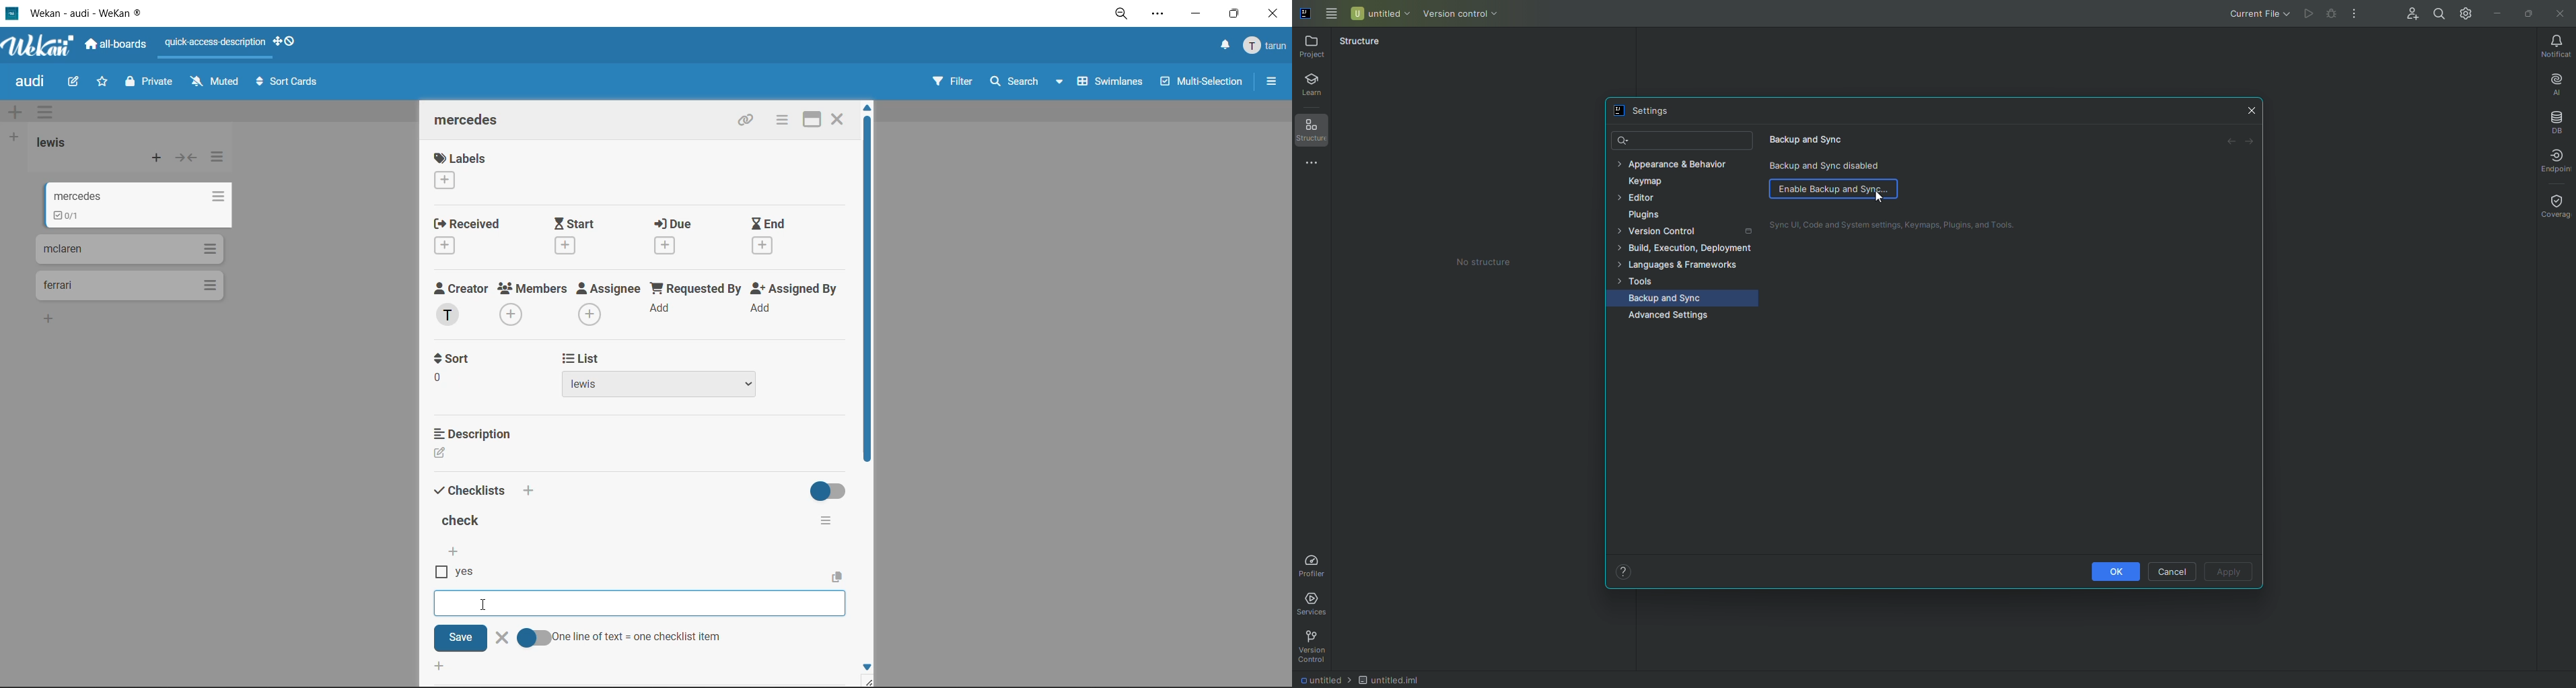 The height and width of the screenshot is (700, 2576). I want to click on edit, so click(75, 81).